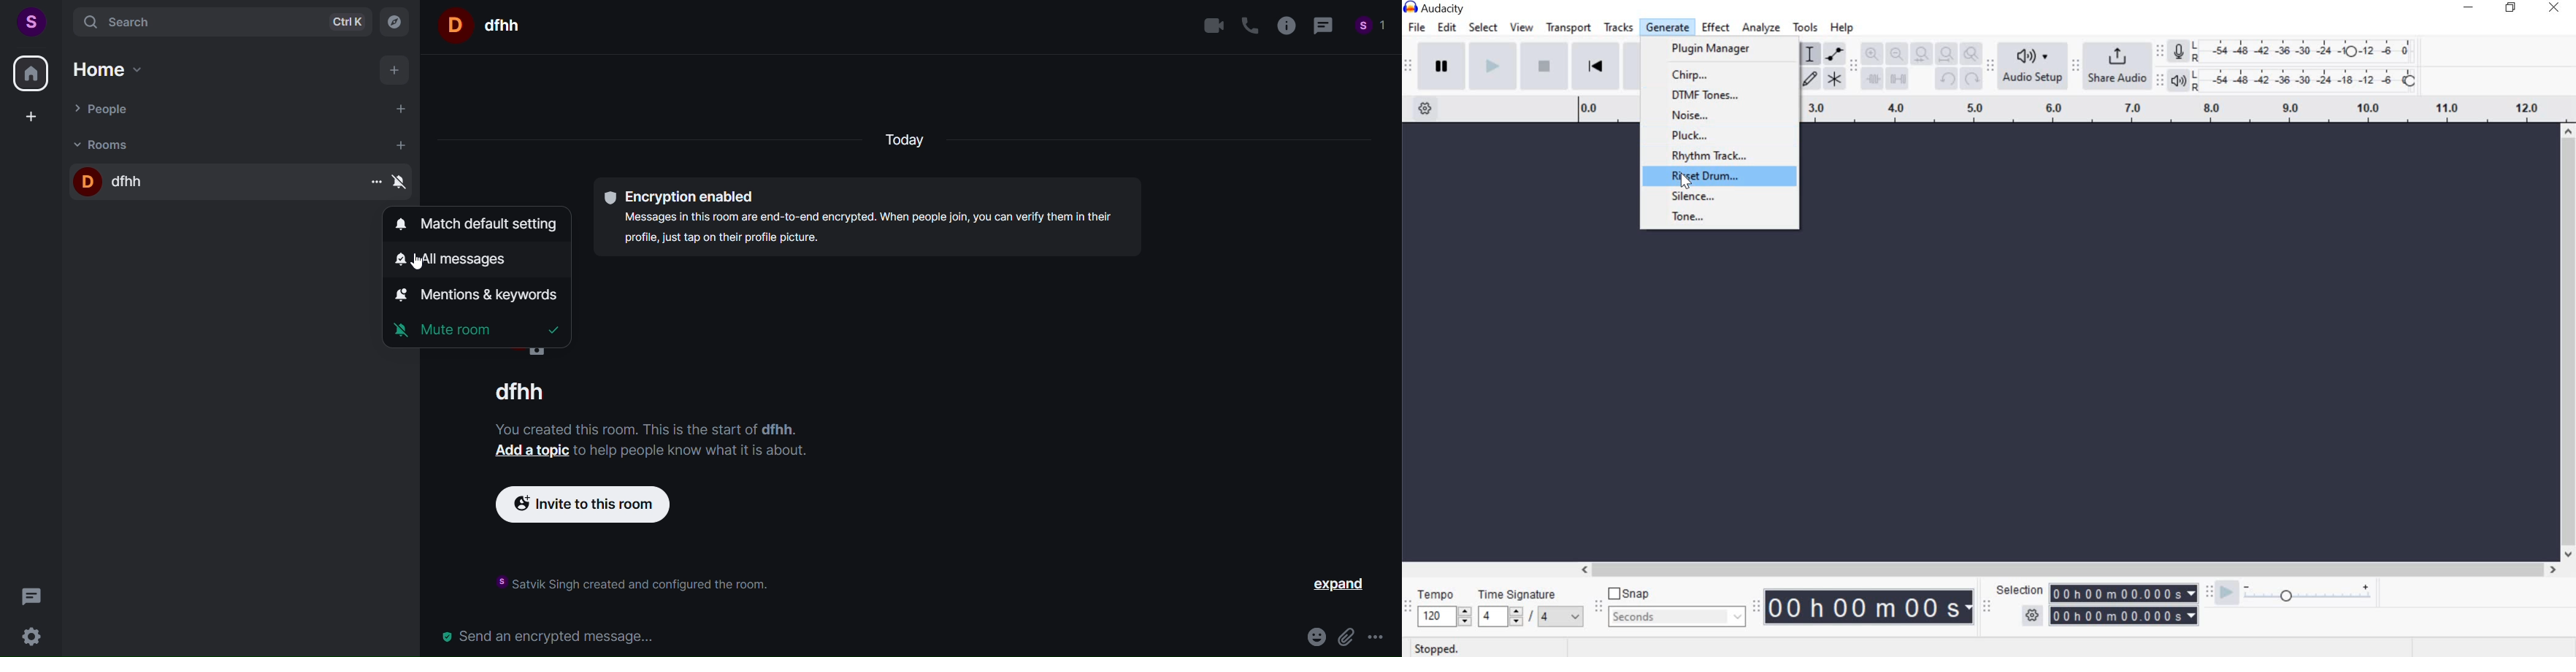 The image size is (2576, 672). I want to click on Play-at-speed, so click(2227, 593).